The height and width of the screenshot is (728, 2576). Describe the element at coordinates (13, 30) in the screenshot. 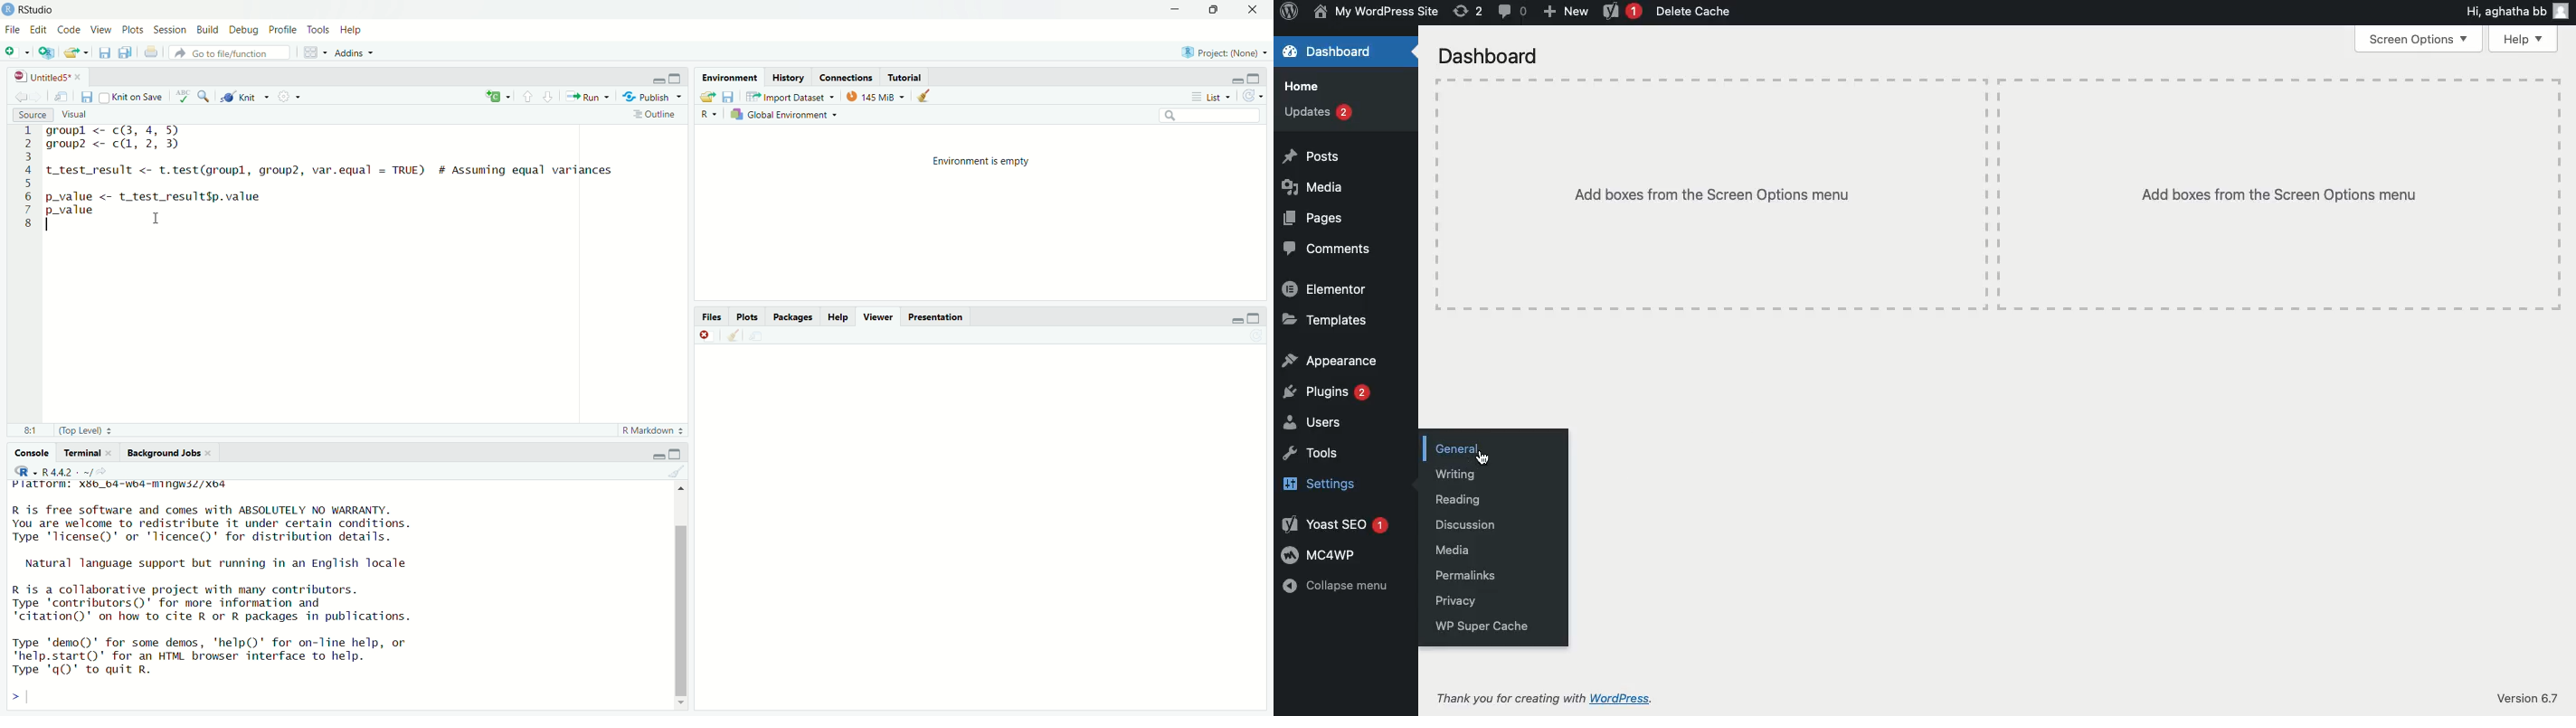

I see `File` at that location.